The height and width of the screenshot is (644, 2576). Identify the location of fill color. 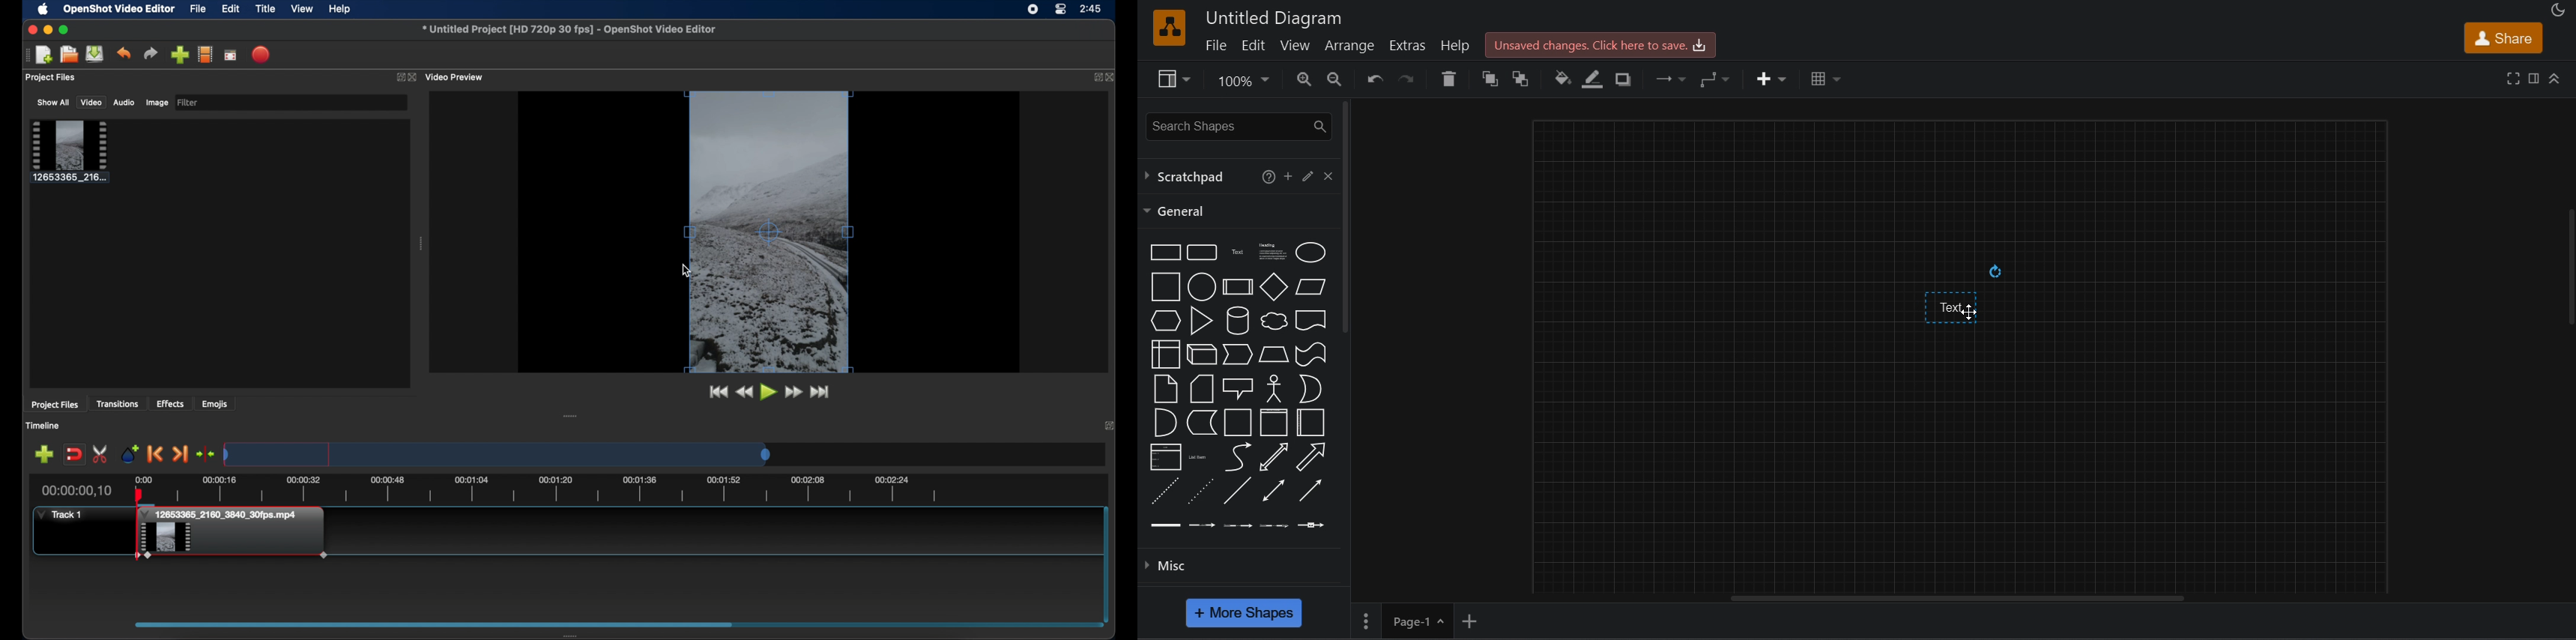
(1561, 77).